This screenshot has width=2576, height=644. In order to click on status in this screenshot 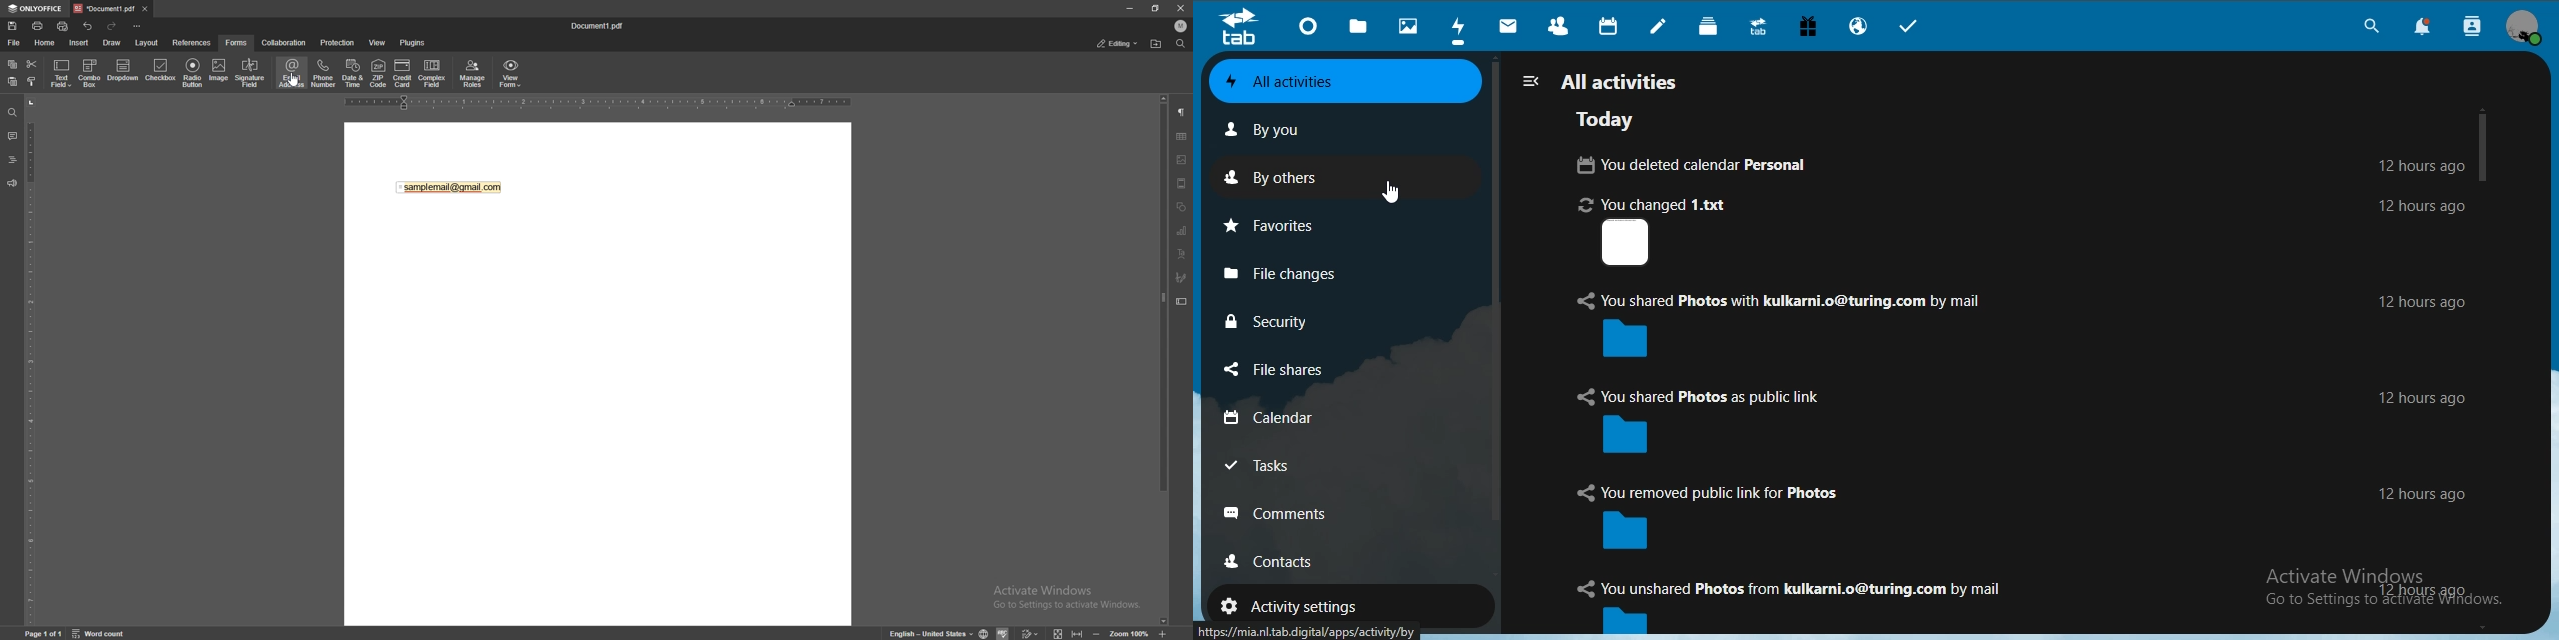, I will do `click(1117, 44)`.